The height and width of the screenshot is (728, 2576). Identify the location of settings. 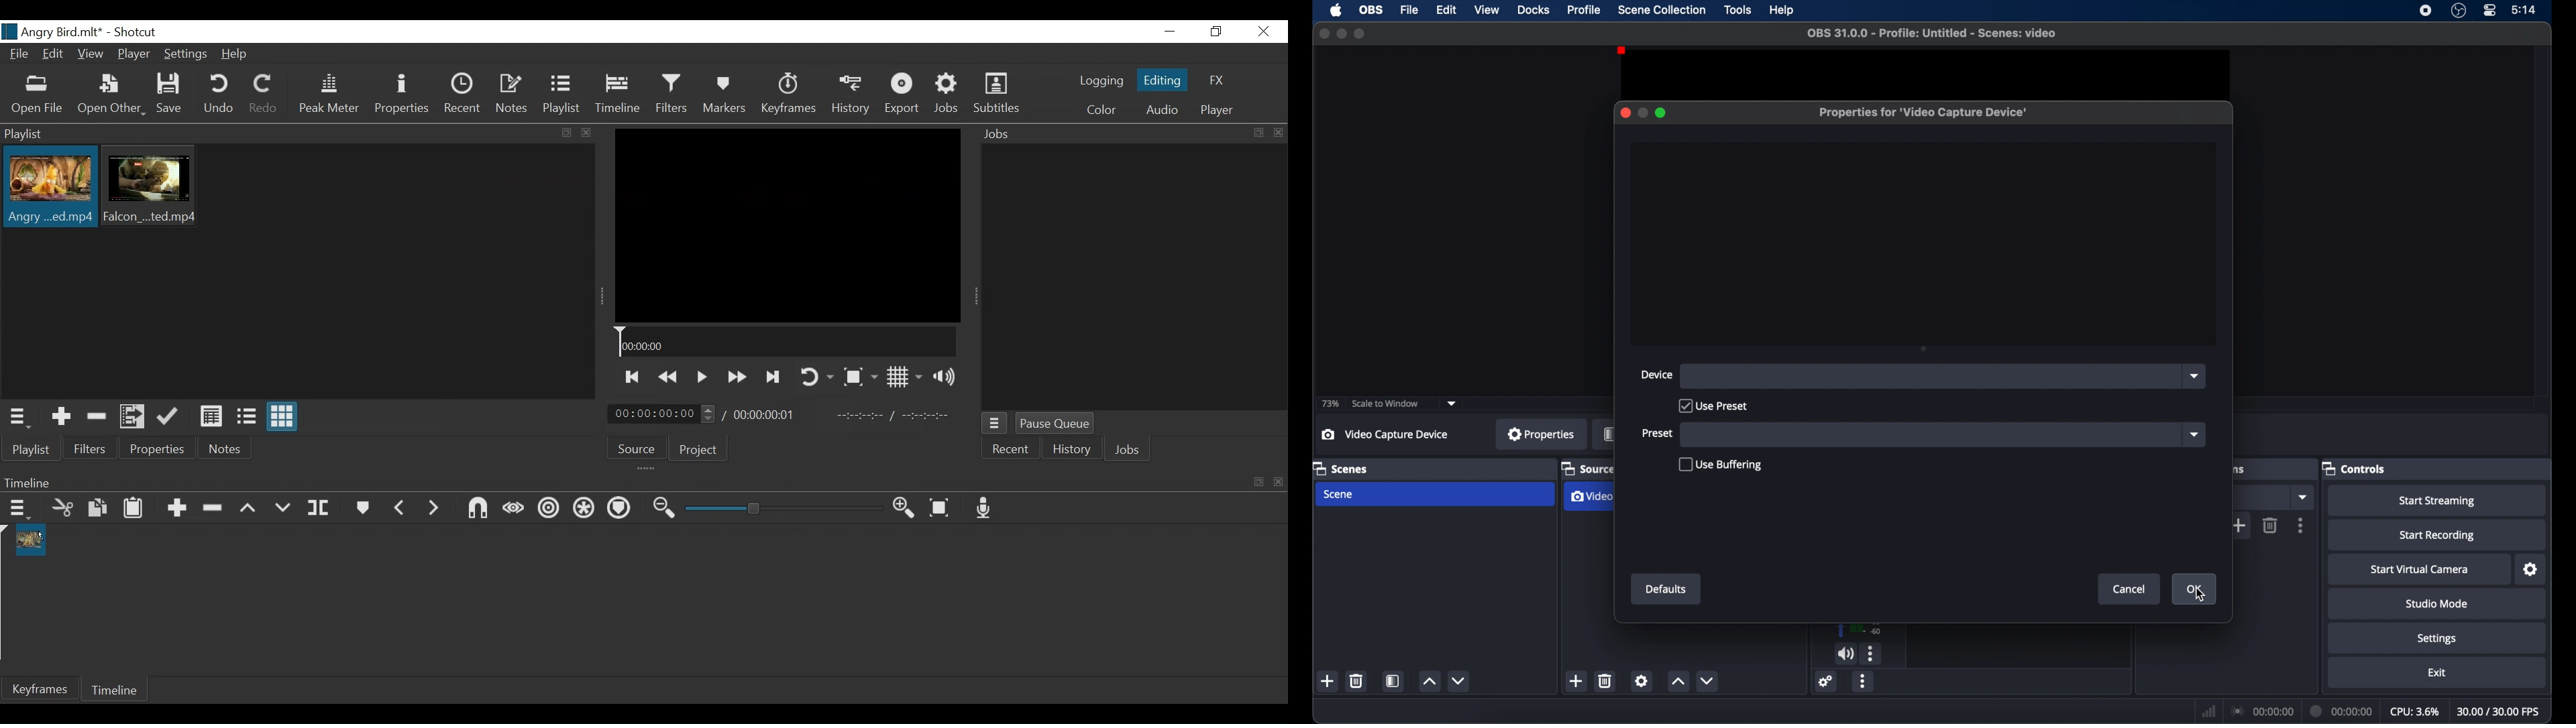
(1642, 680).